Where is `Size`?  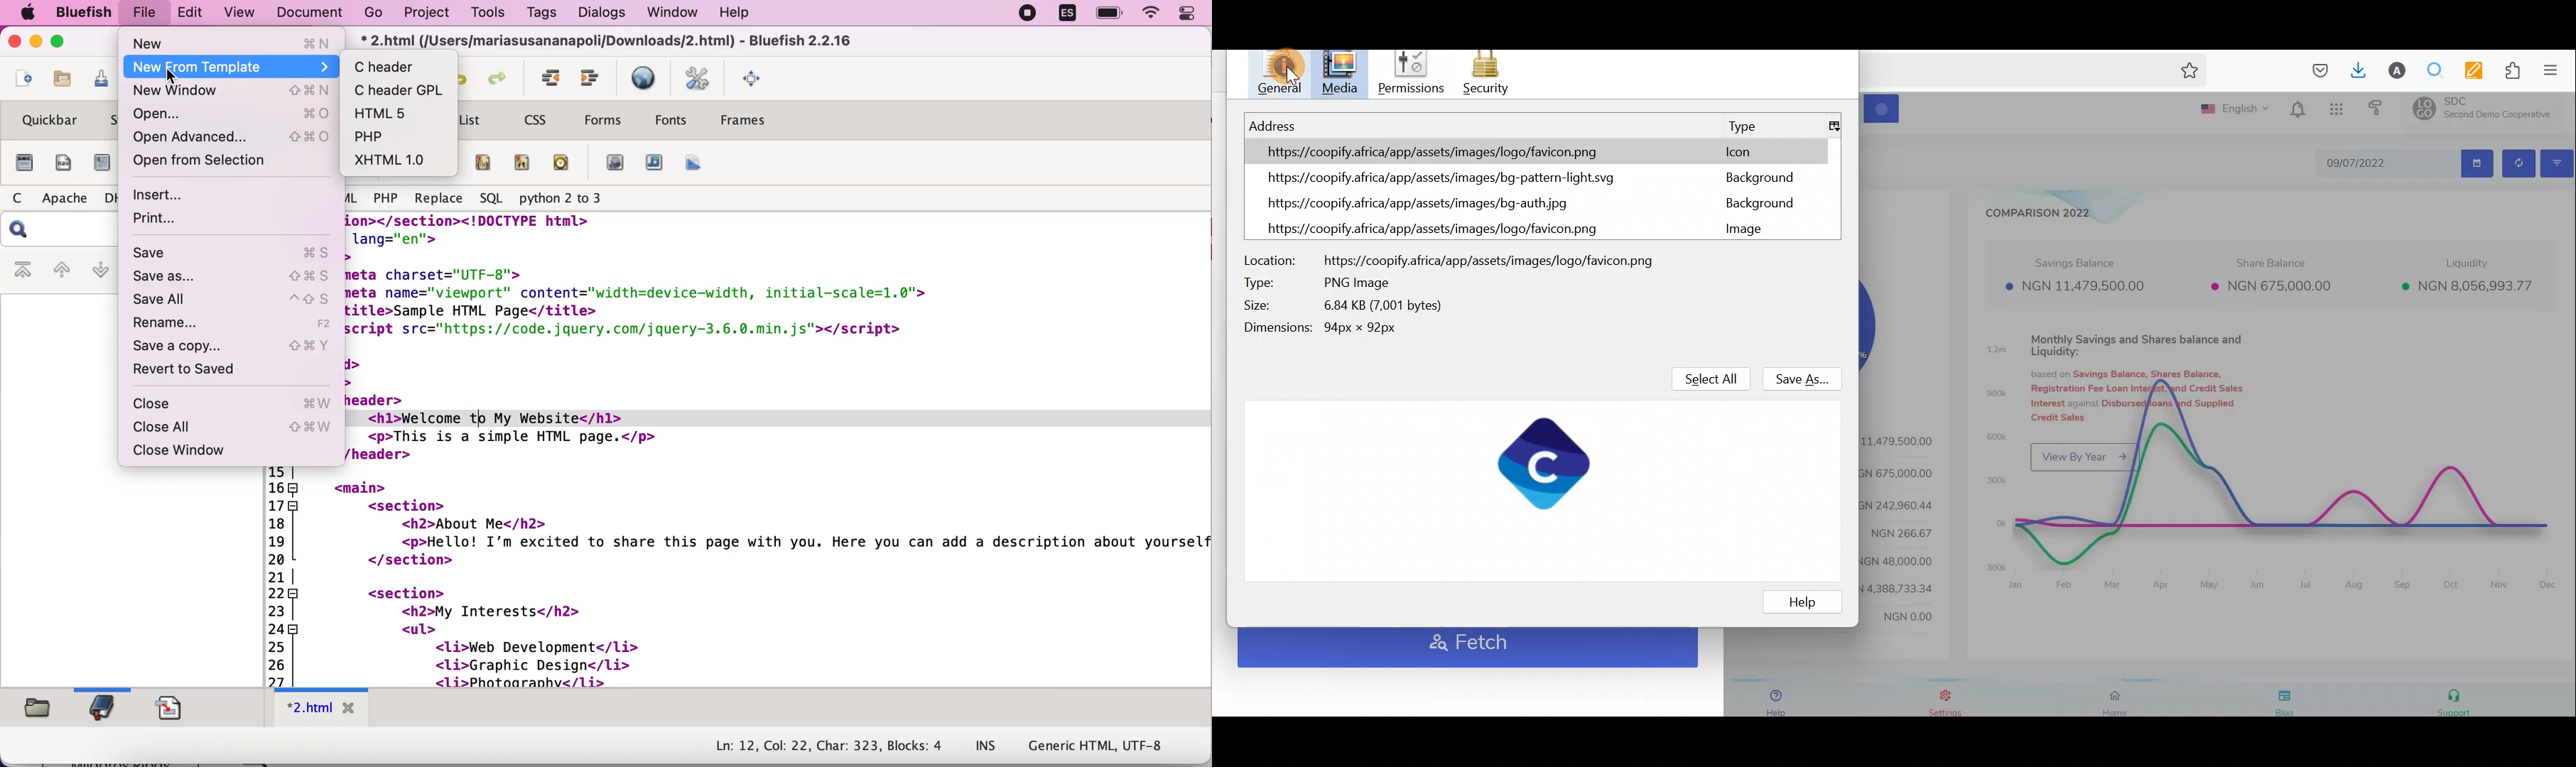
Size is located at coordinates (1346, 307).